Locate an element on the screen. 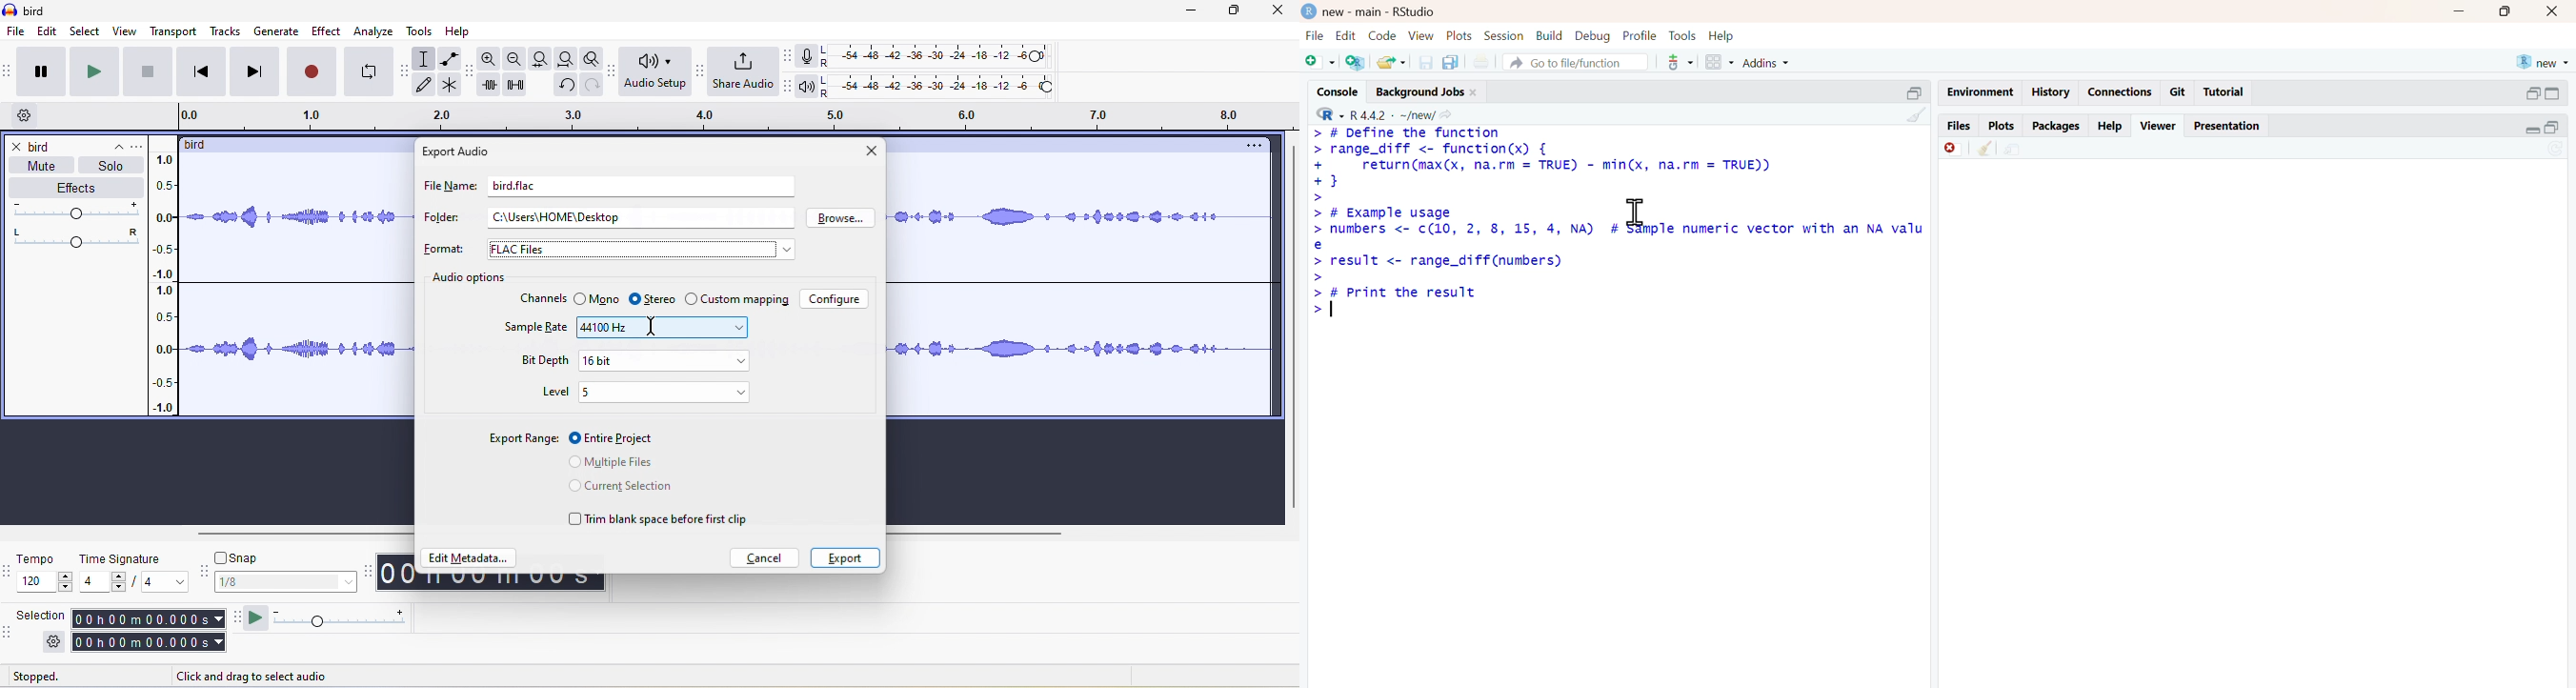 This screenshot has height=700, width=2576. volume is located at coordinates (79, 211).